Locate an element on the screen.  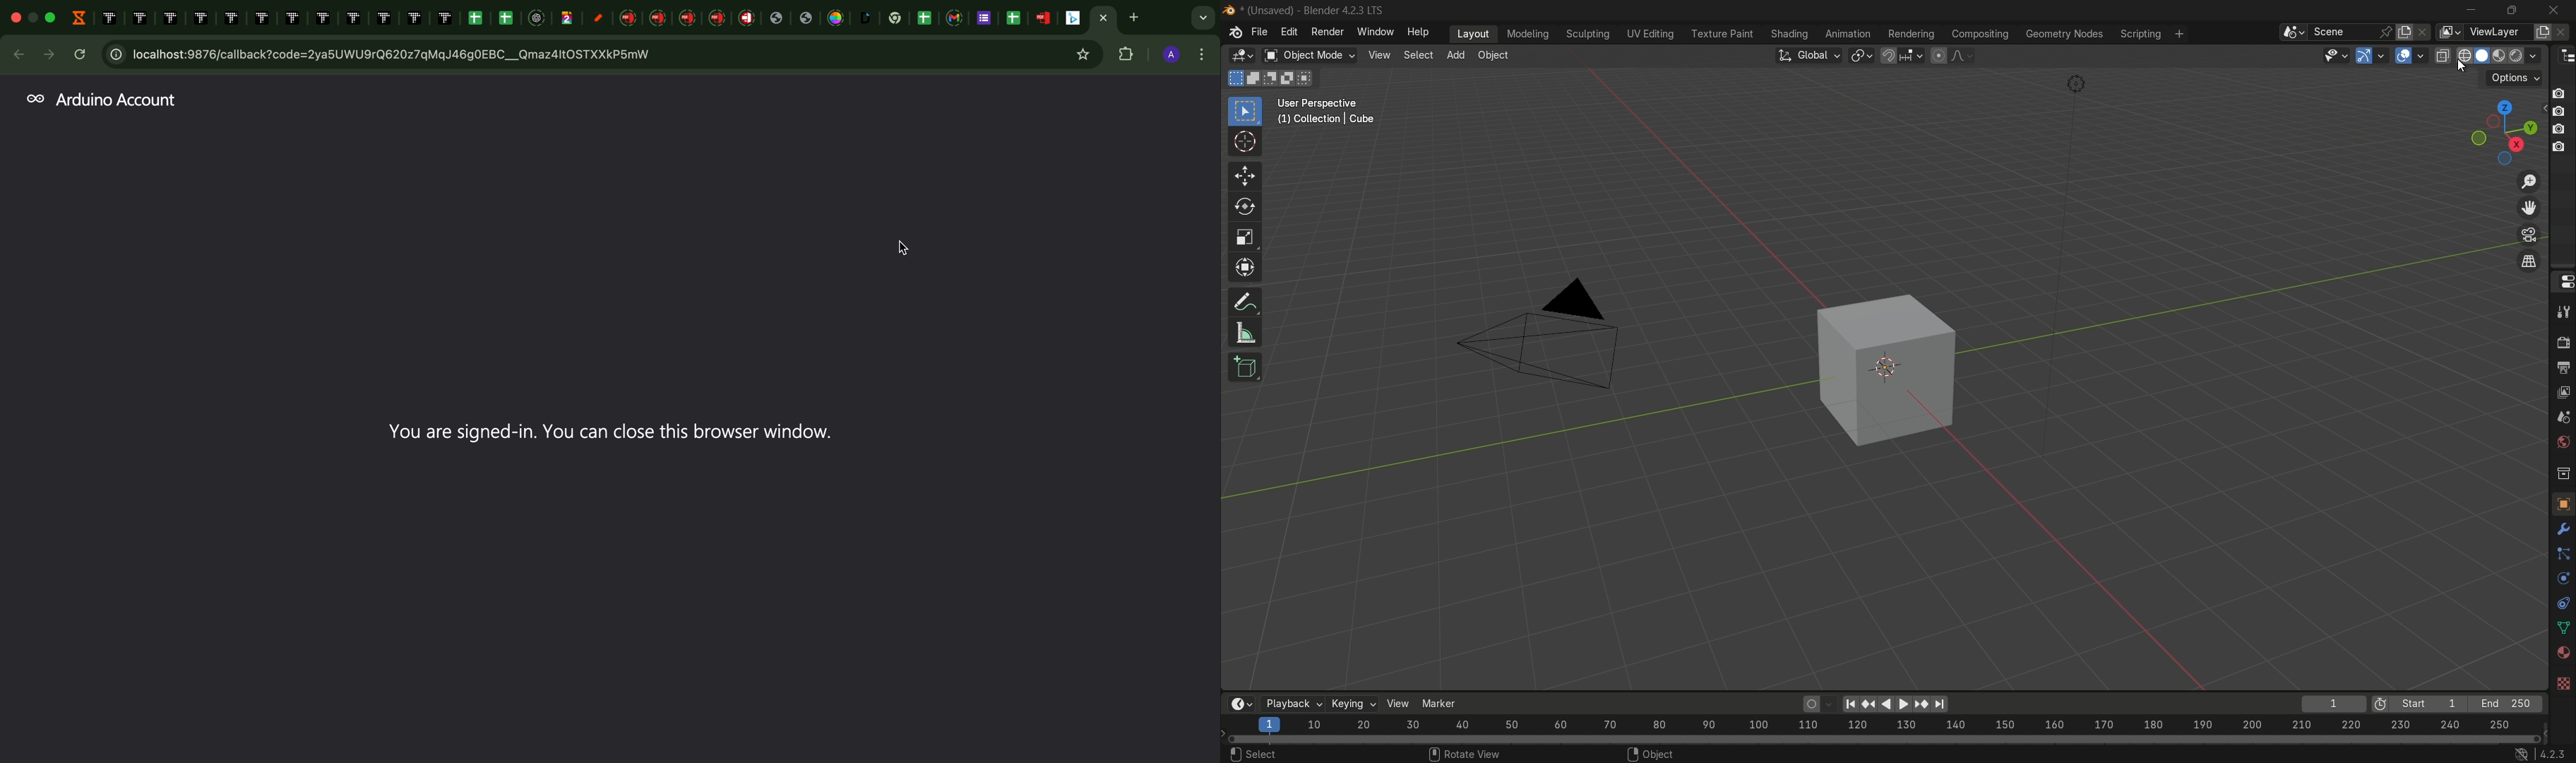
transformation orientation is located at coordinates (1808, 54).